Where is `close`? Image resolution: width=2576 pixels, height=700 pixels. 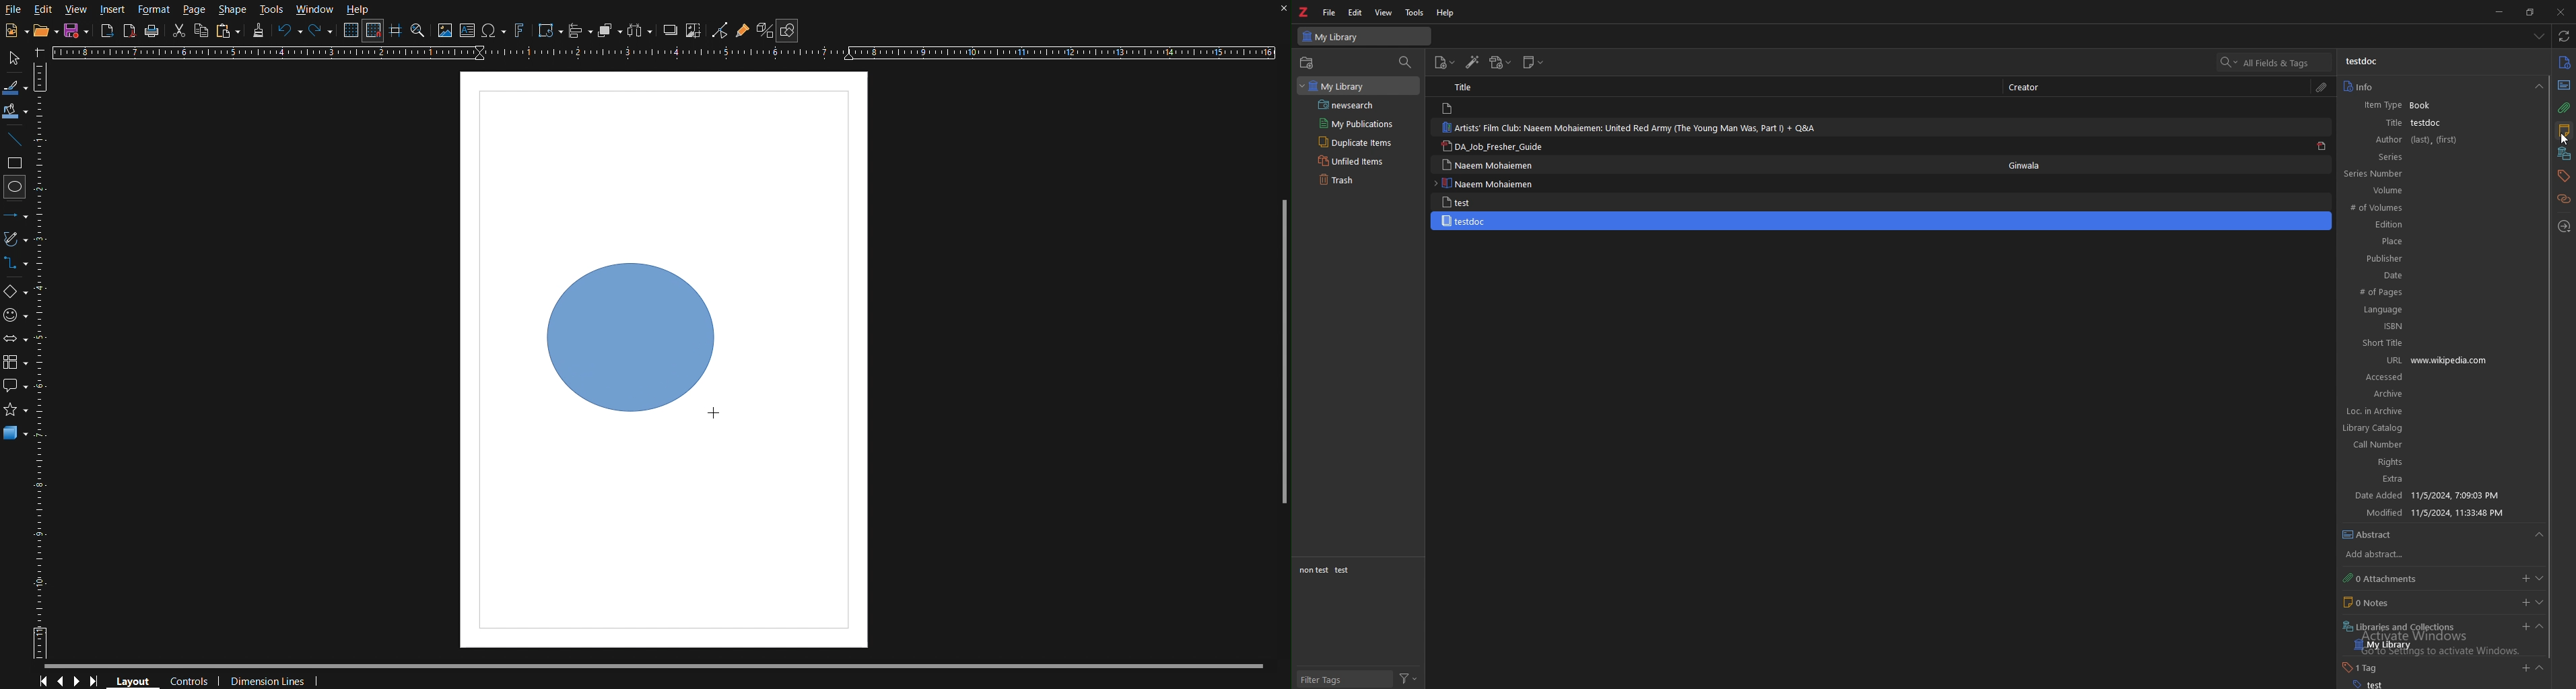 close is located at coordinates (1279, 11).